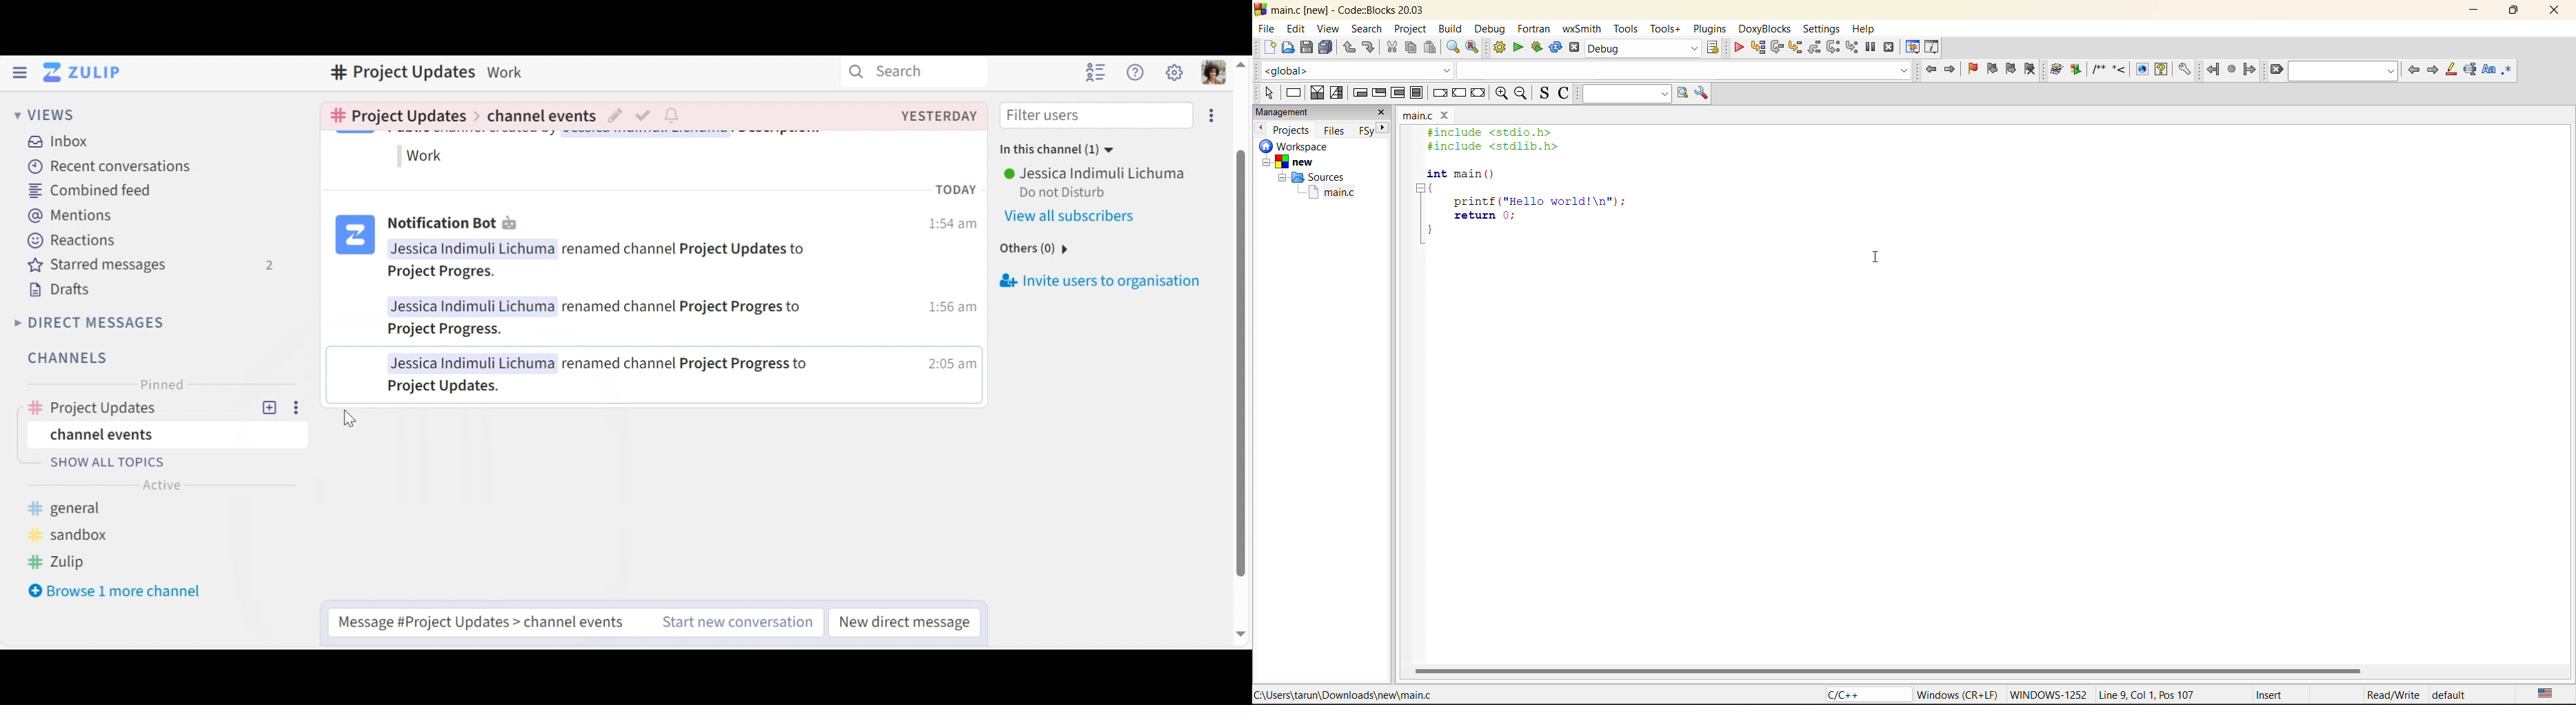 Image resolution: width=2576 pixels, height=728 pixels. Describe the element at coordinates (83, 72) in the screenshot. I see `Go to Home View (Inbox)` at that location.